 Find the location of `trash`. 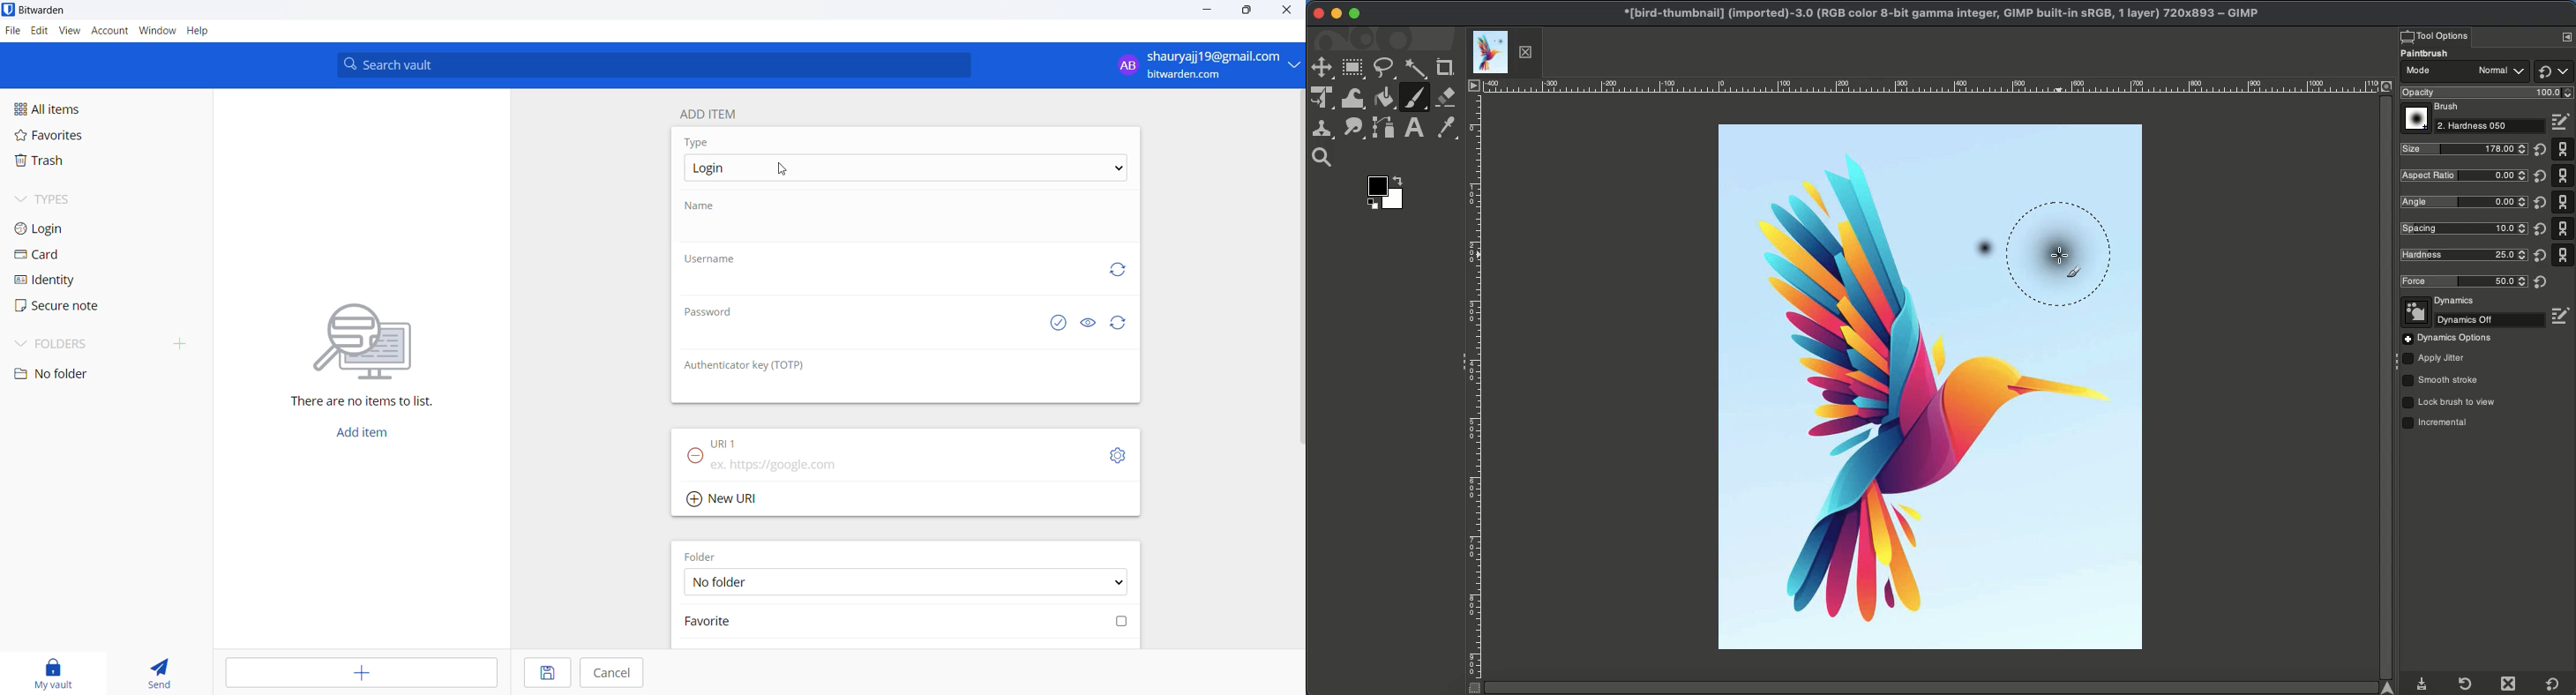

trash is located at coordinates (79, 162).